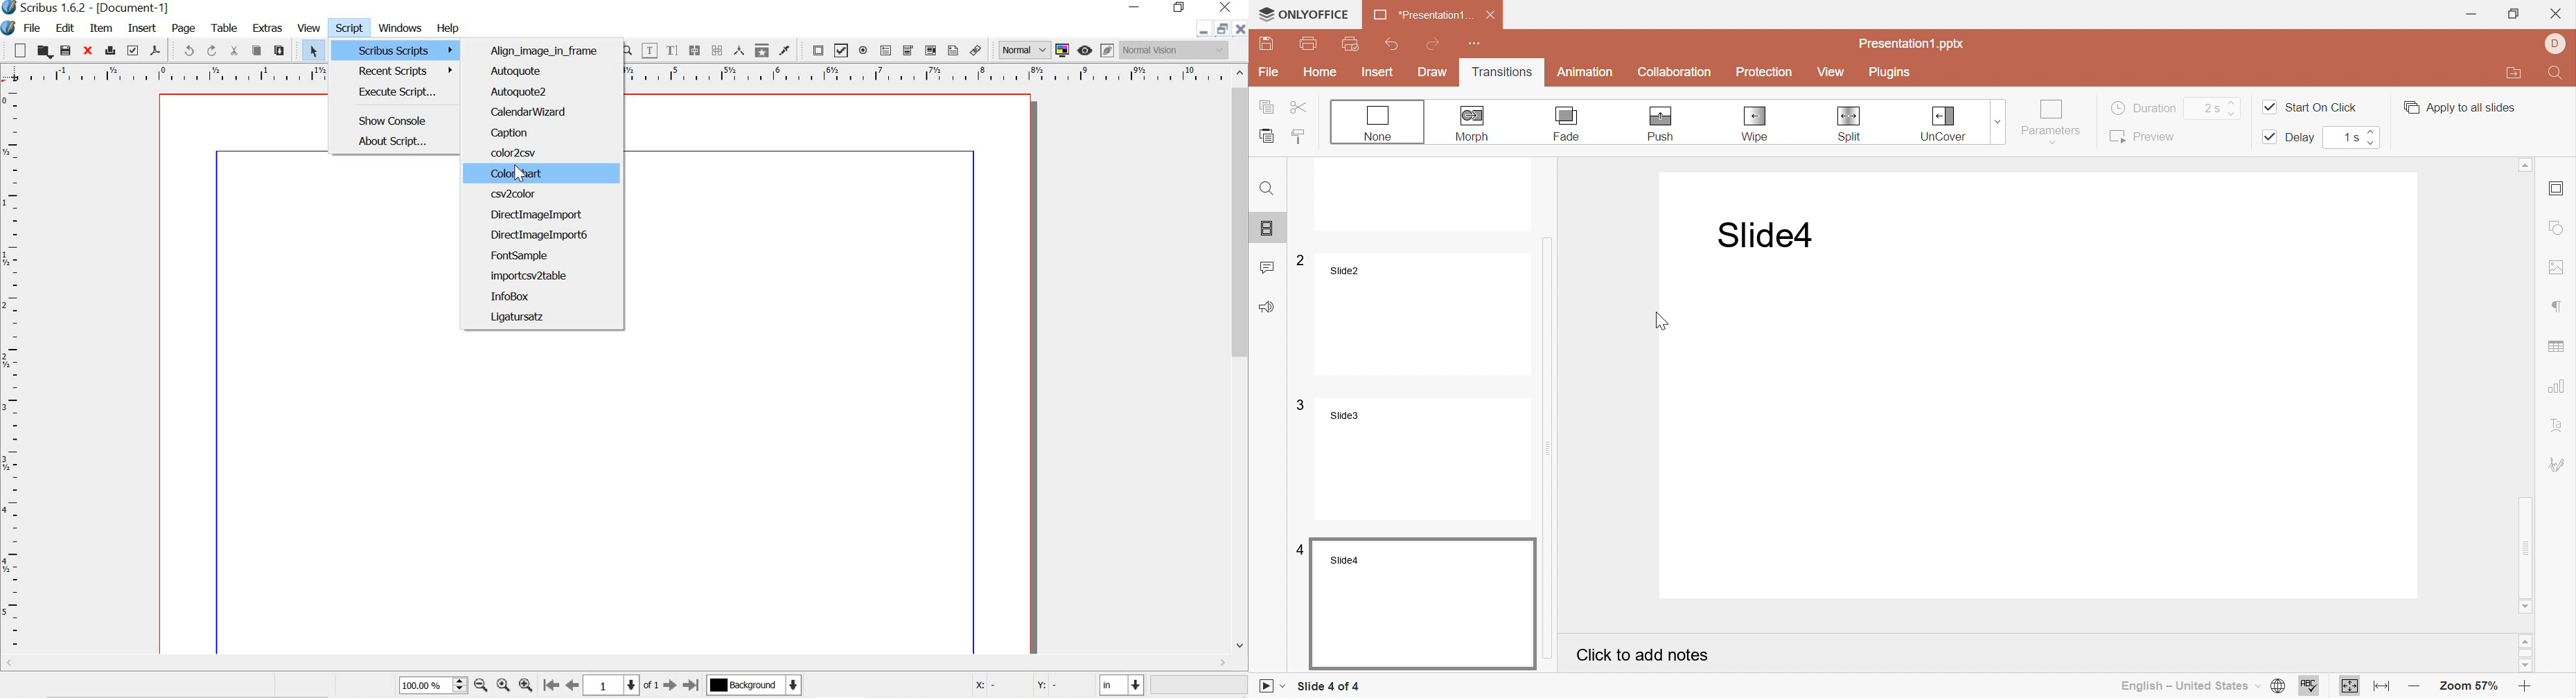  What do you see at coordinates (524, 684) in the screenshot?
I see `zoom in` at bounding box center [524, 684].